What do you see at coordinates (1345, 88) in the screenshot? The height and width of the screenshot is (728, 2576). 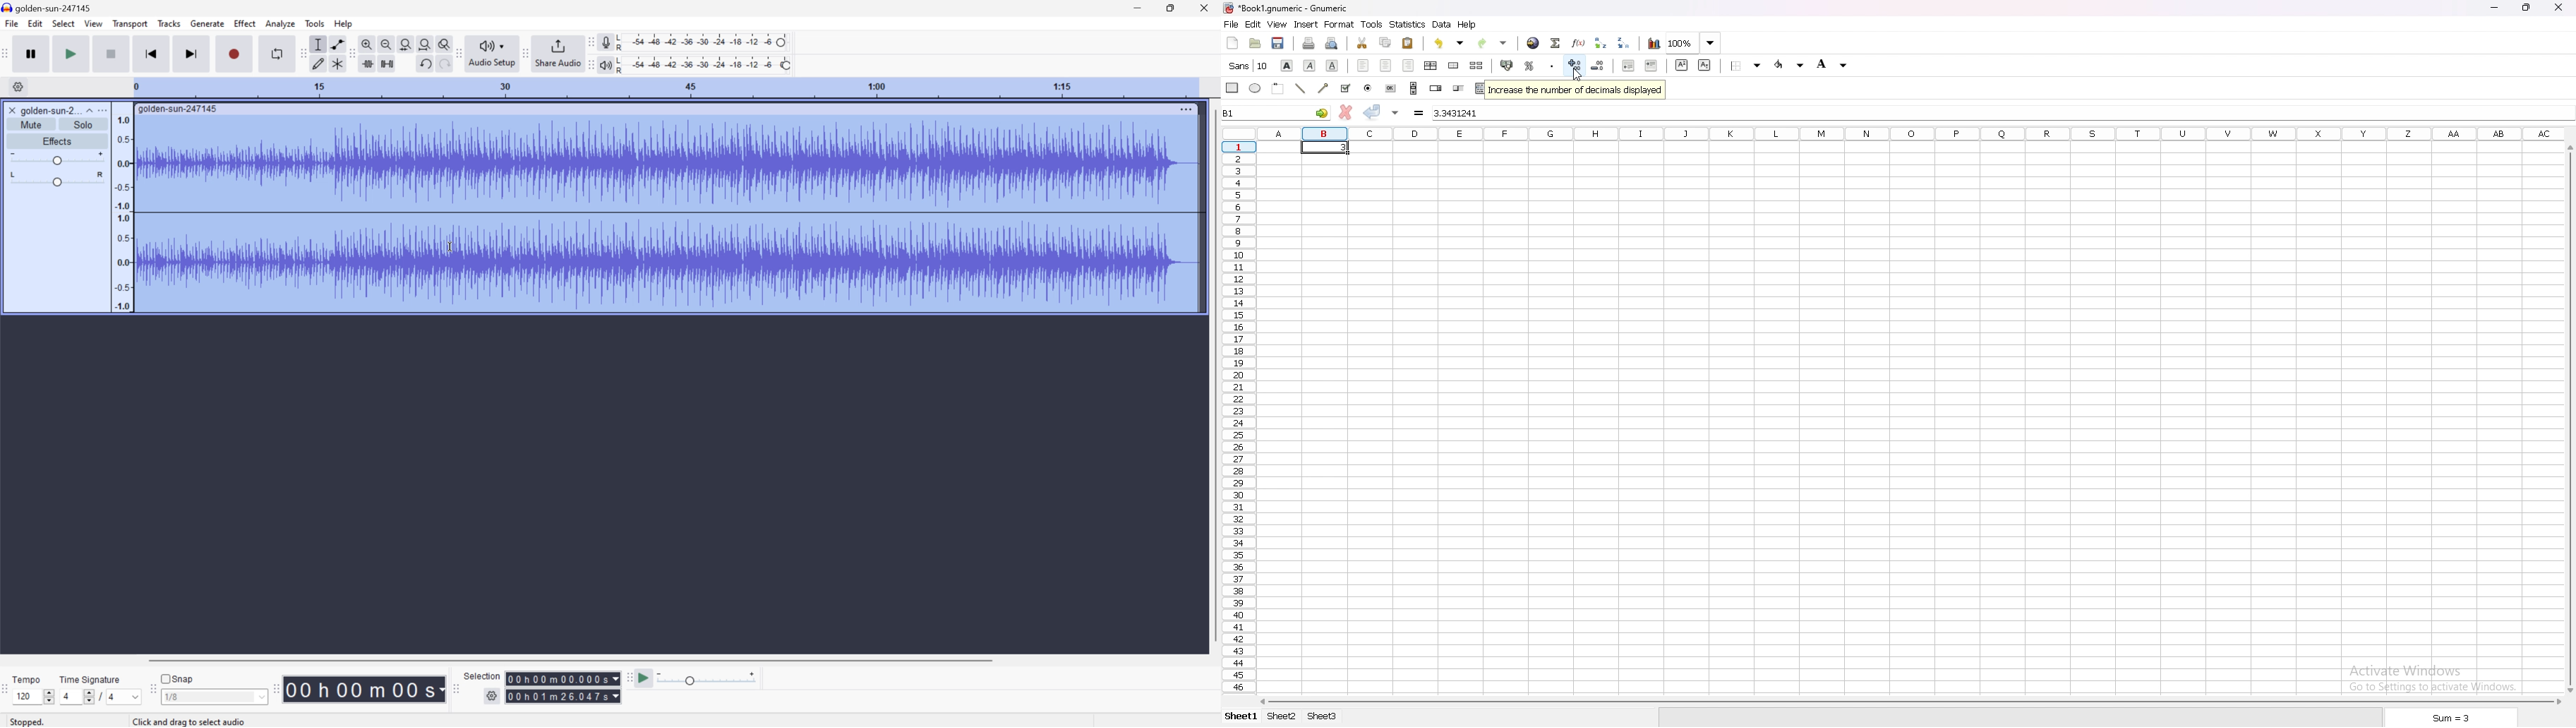 I see `tickbox` at bounding box center [1345, 88].